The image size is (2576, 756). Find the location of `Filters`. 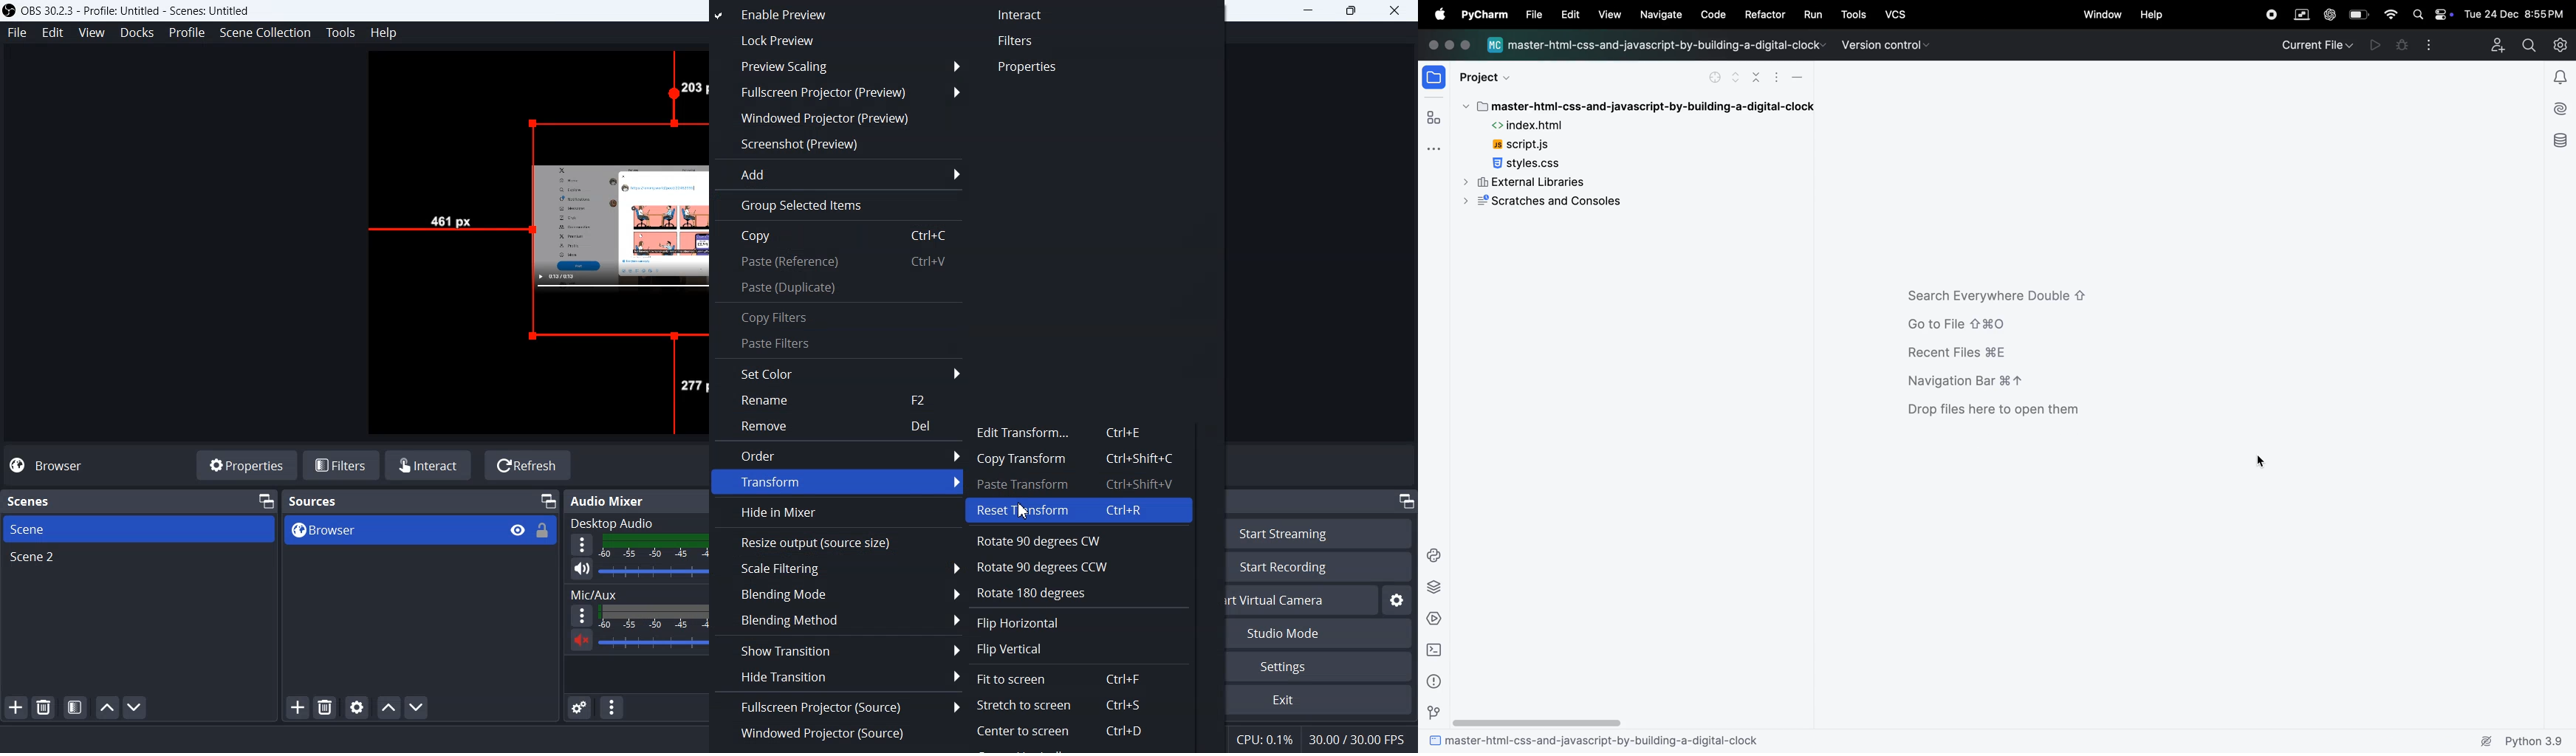

Filters is located at coordinates (1018, 41).